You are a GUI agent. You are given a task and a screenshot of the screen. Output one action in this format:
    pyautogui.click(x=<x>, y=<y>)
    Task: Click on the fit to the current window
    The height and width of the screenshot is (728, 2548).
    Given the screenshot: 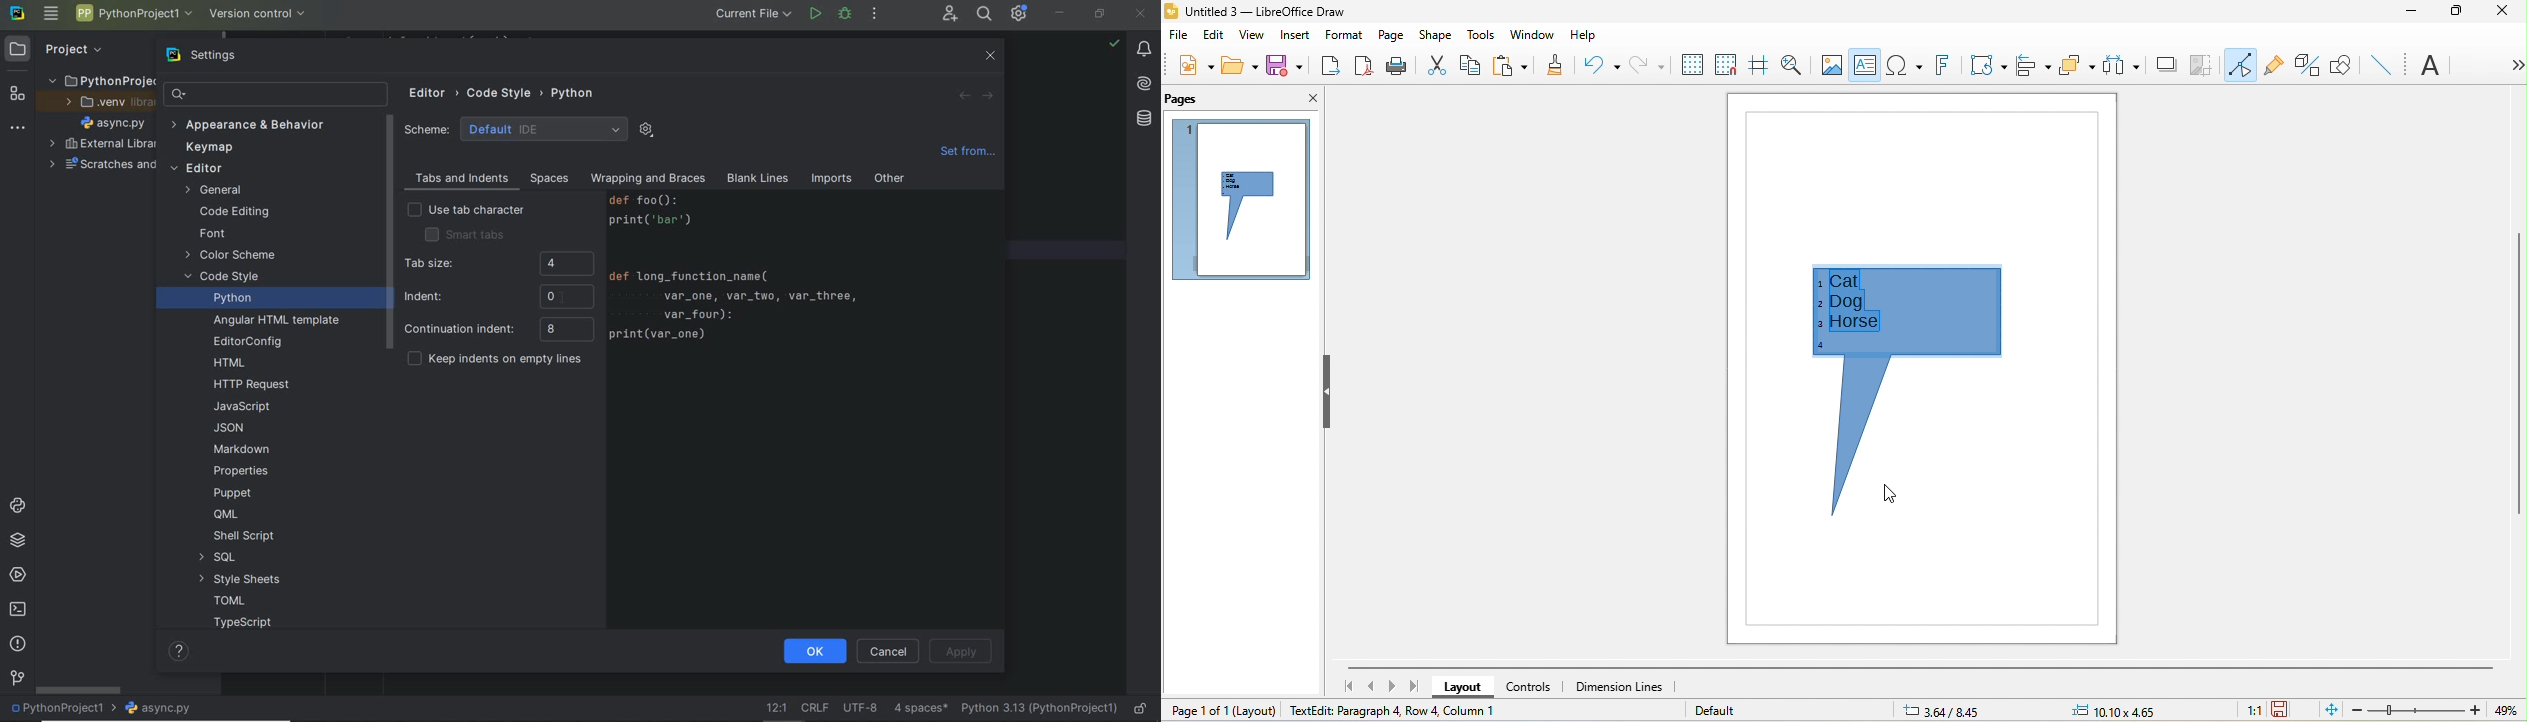 What is the action you would take?
    pyautogui.click(x=2328, y=709)
    